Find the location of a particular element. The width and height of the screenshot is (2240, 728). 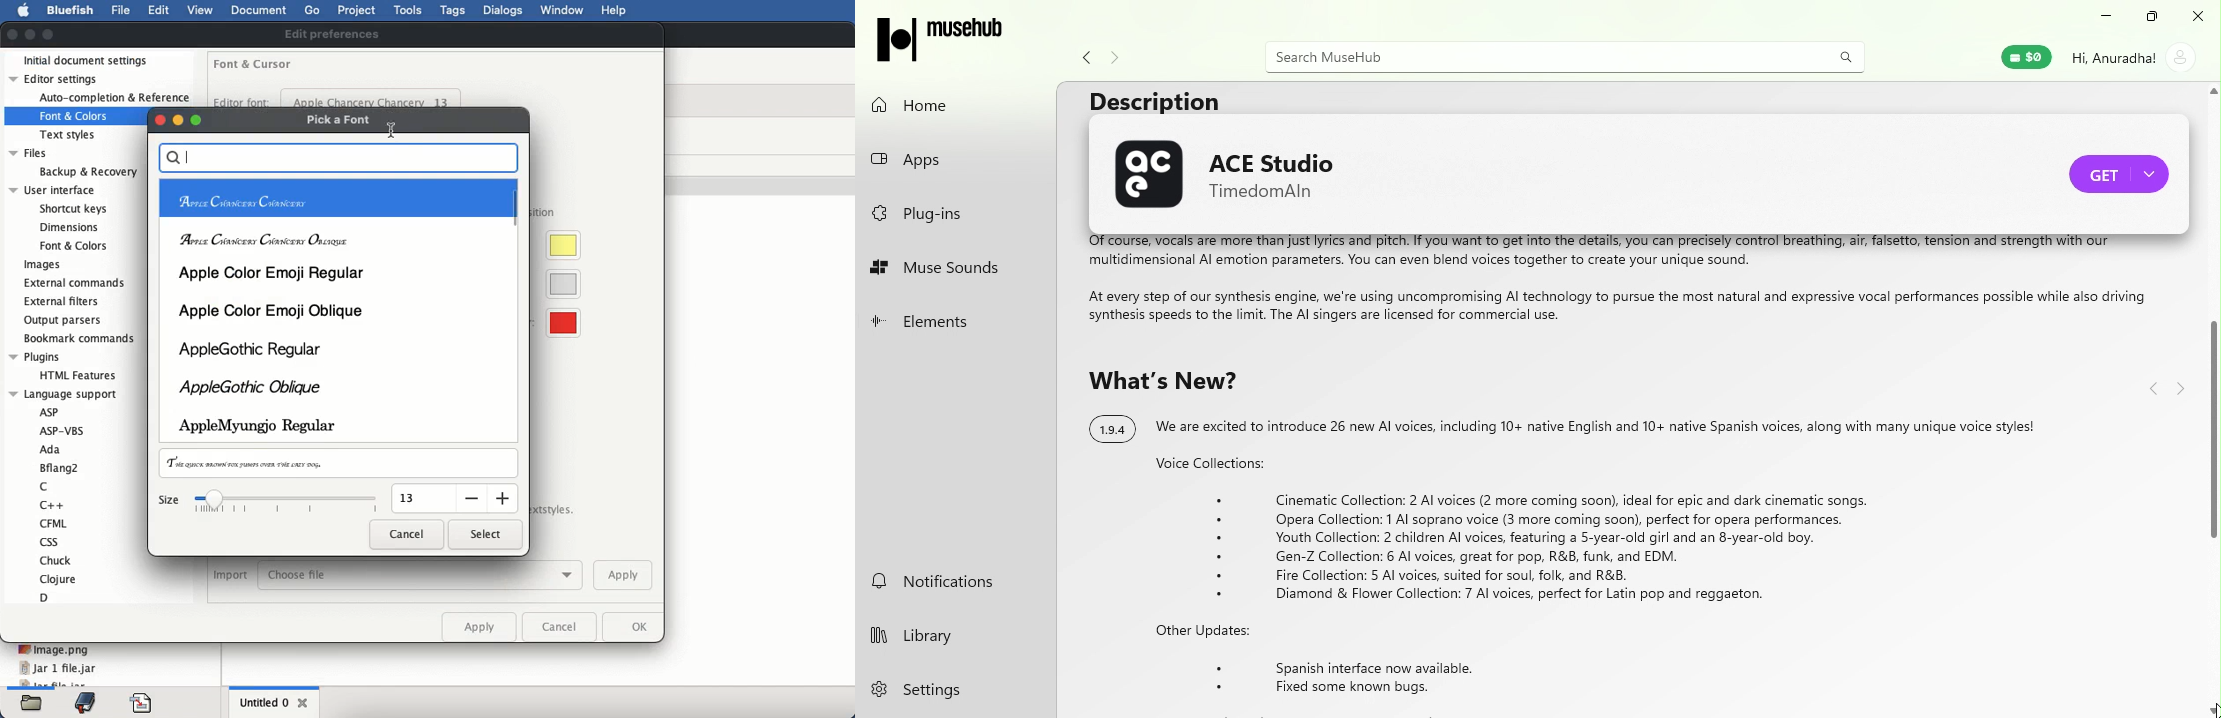

navigate back is located at coordinates (1087, 55).